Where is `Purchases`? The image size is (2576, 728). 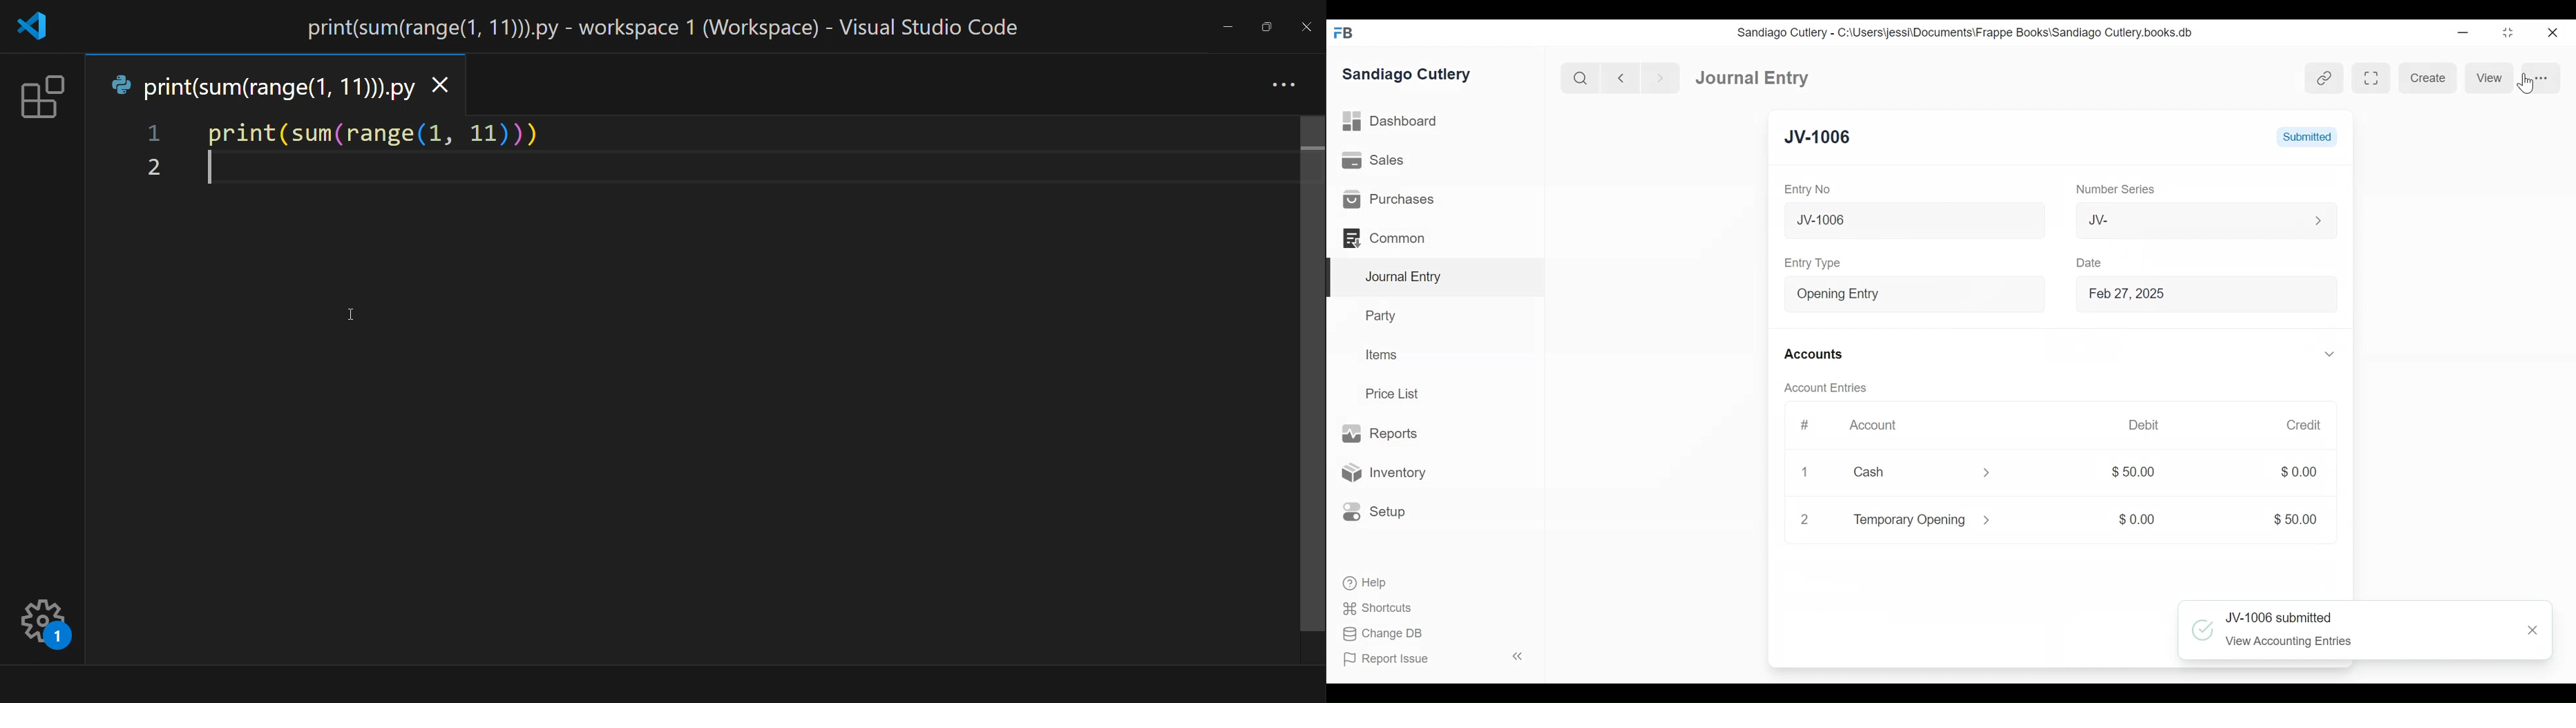 Purchases is located at coordinates (1391, 199).